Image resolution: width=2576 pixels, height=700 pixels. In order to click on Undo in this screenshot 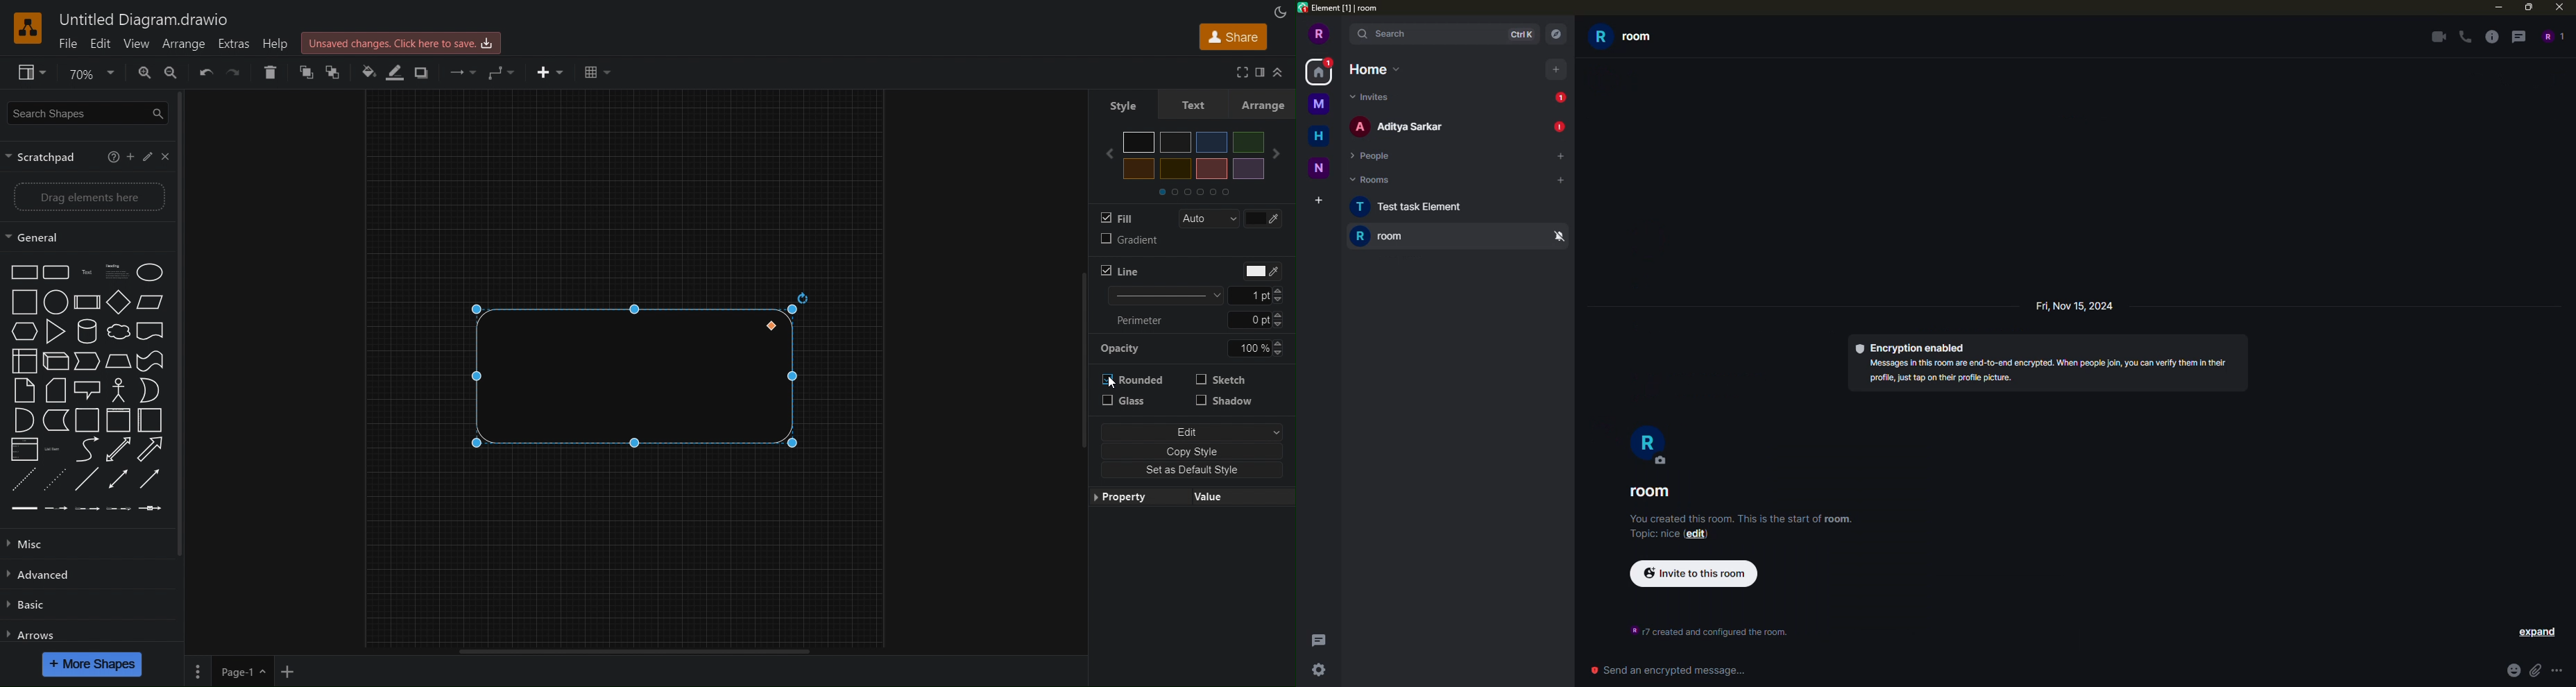, I will do `click(205, 75)`.